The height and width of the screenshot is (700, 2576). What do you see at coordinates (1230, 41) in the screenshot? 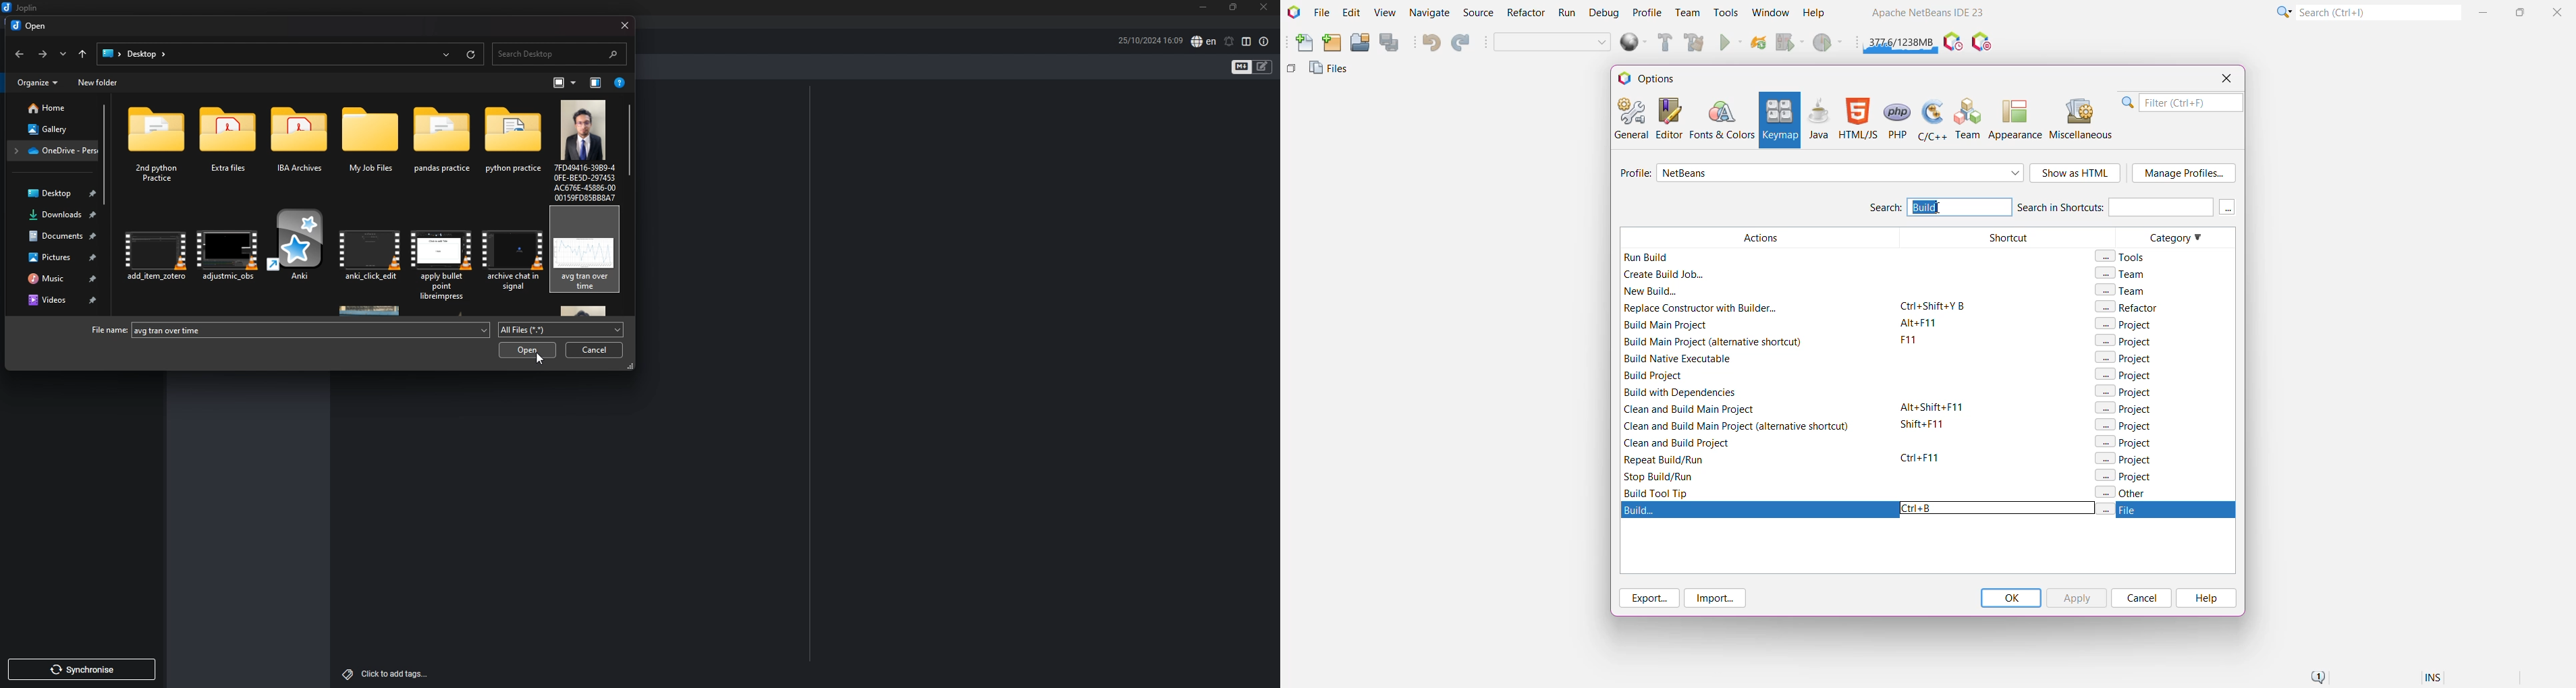
I see `set alarm` at bounding box center [1230, 41].